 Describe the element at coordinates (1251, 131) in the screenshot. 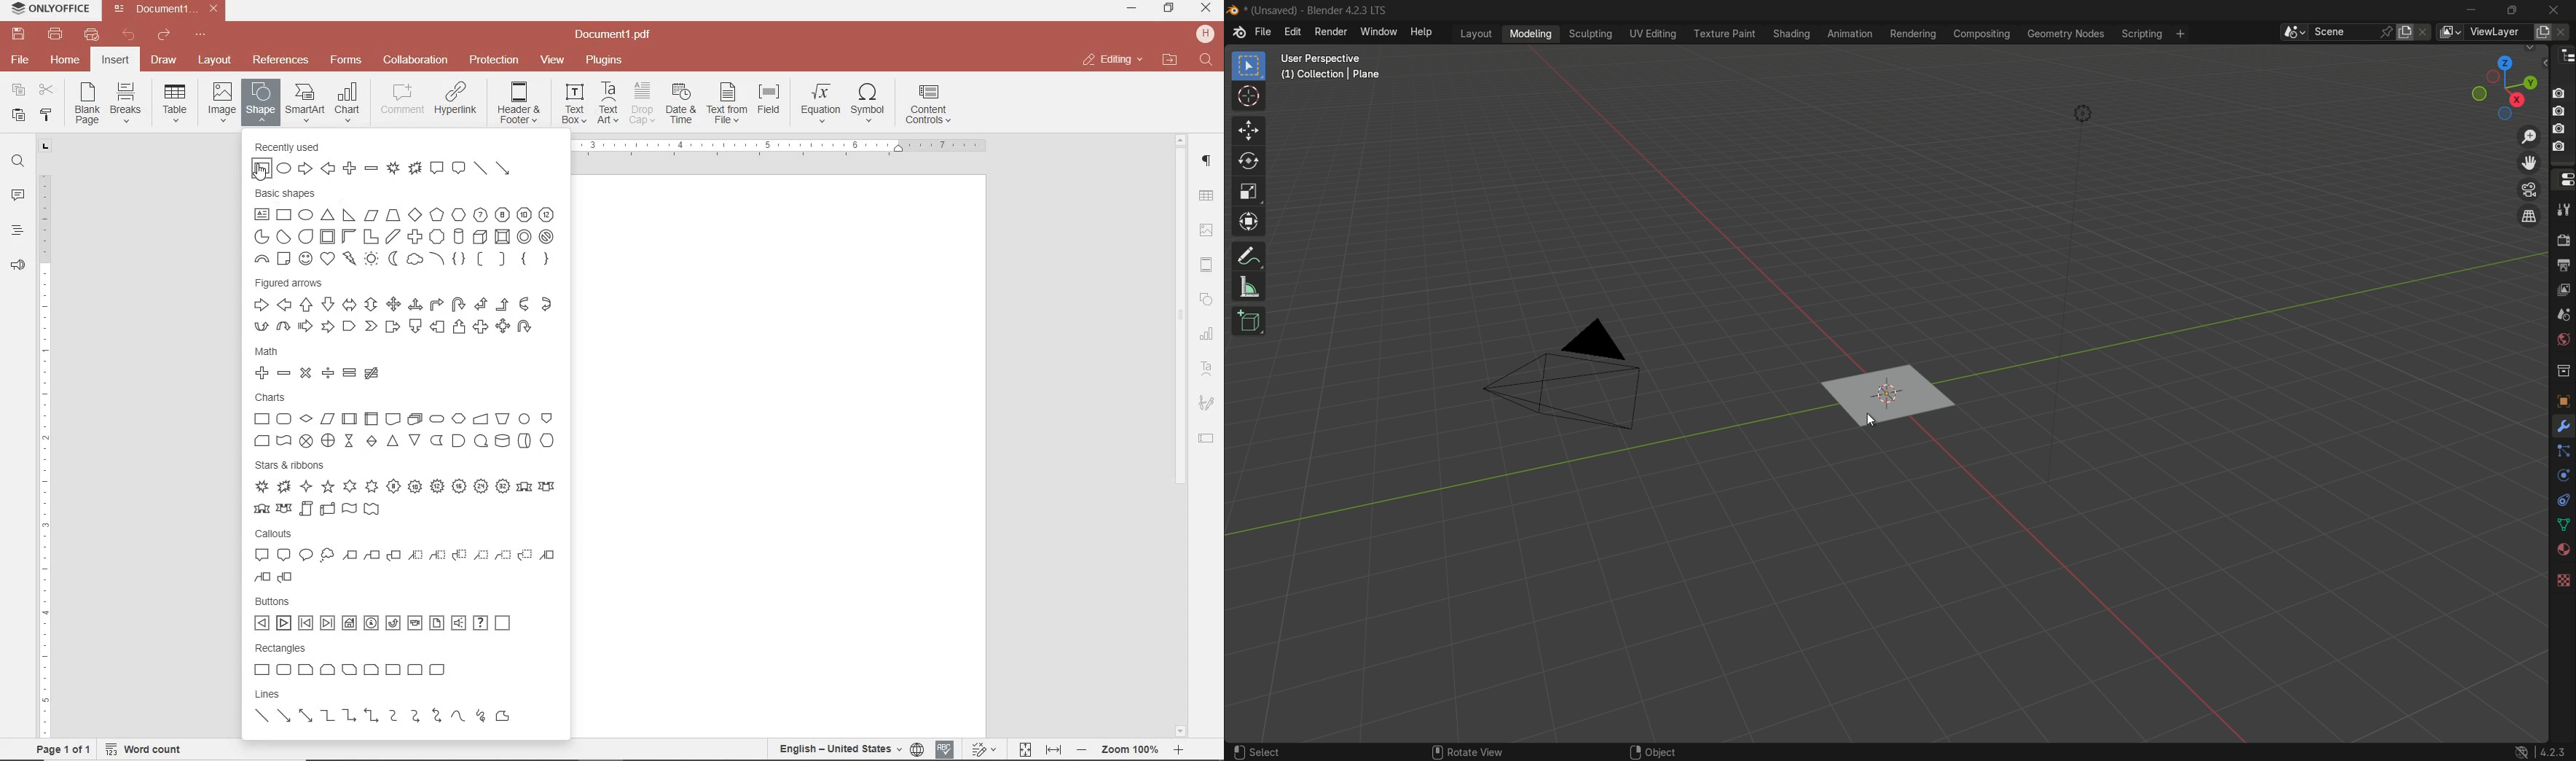

I see `move` at that location.